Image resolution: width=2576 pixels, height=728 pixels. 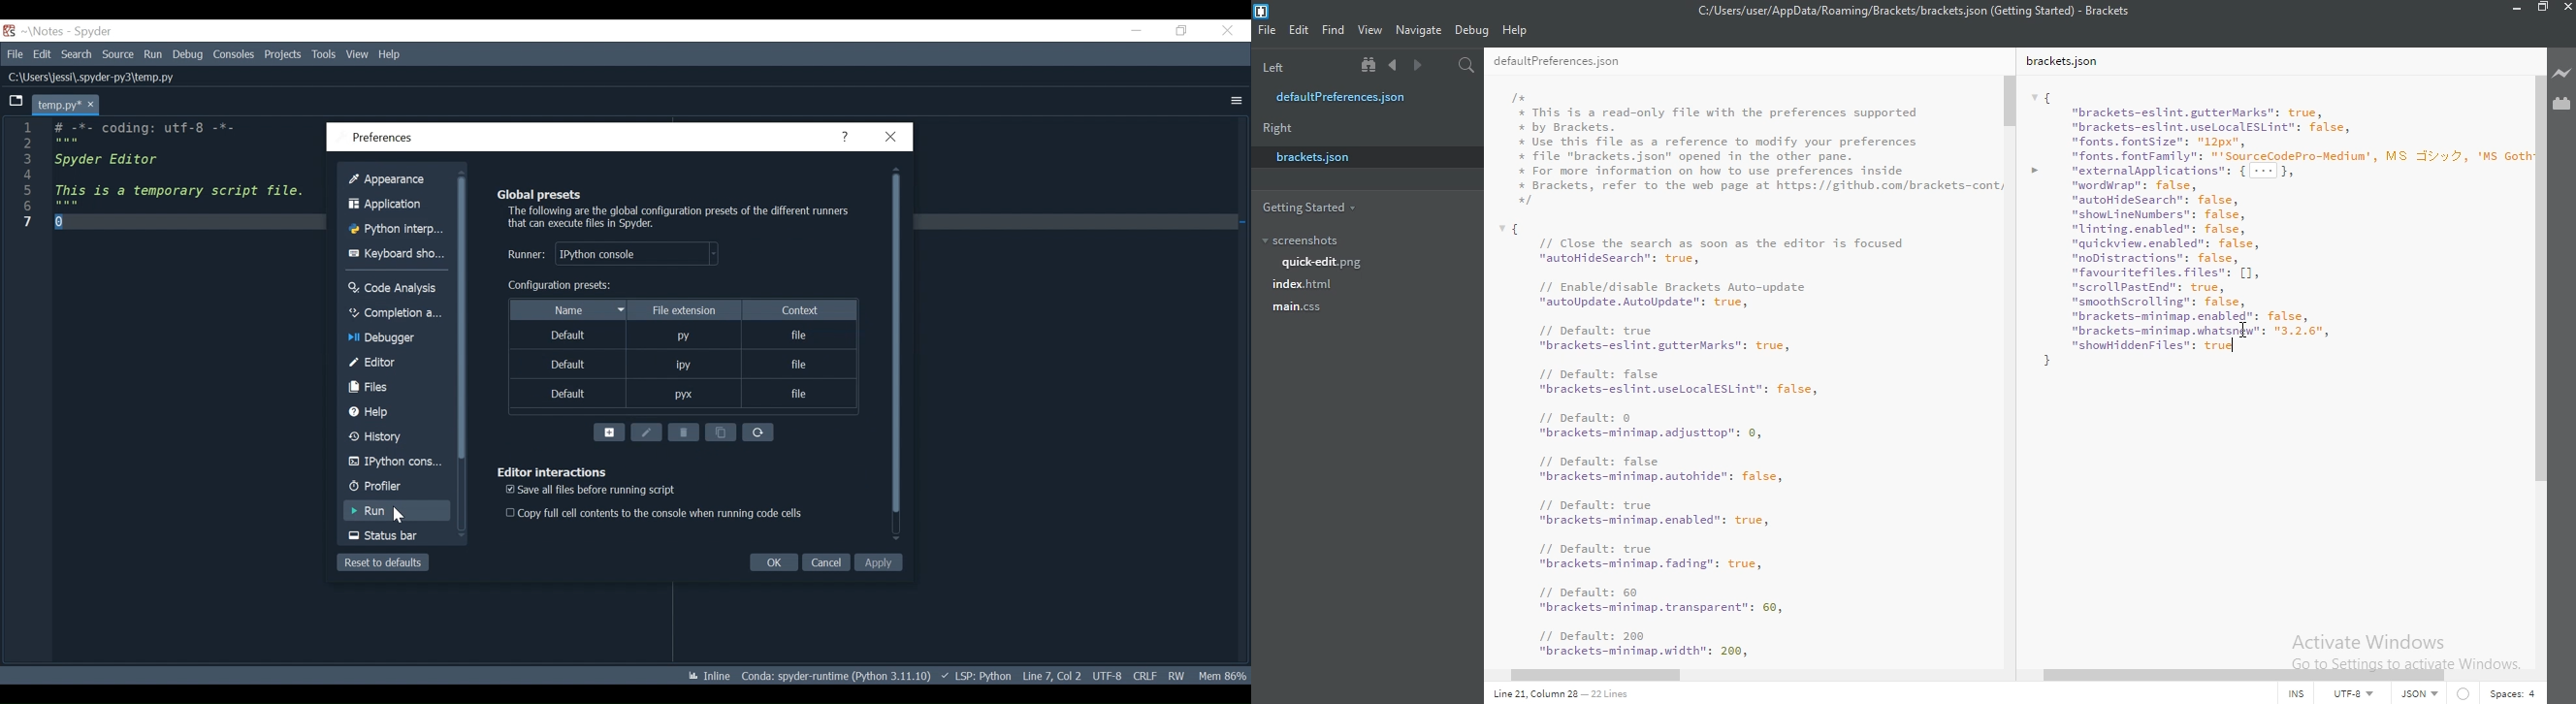 What do you see at coordinates (836, 675) in the screenshot?
I see `Conda Environment Indicator` at bounding box center [836, 675].